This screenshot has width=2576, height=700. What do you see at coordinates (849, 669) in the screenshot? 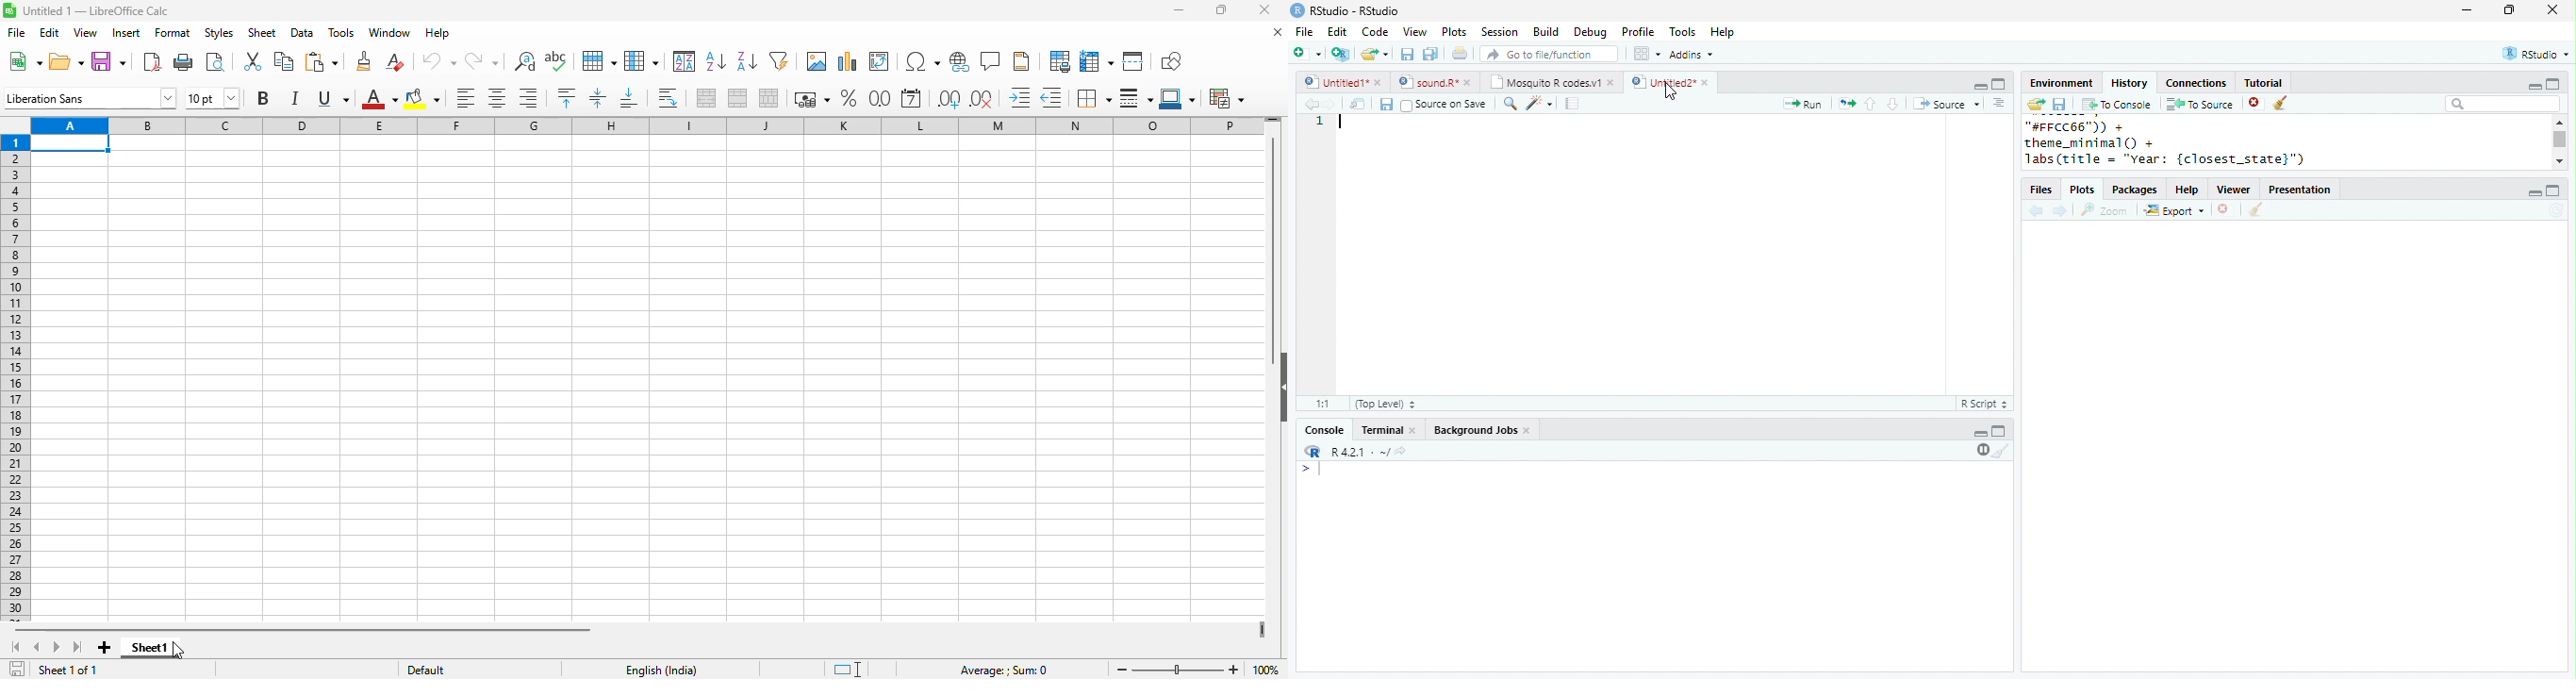
I see `standard selection` at bounding box center [849, 669].